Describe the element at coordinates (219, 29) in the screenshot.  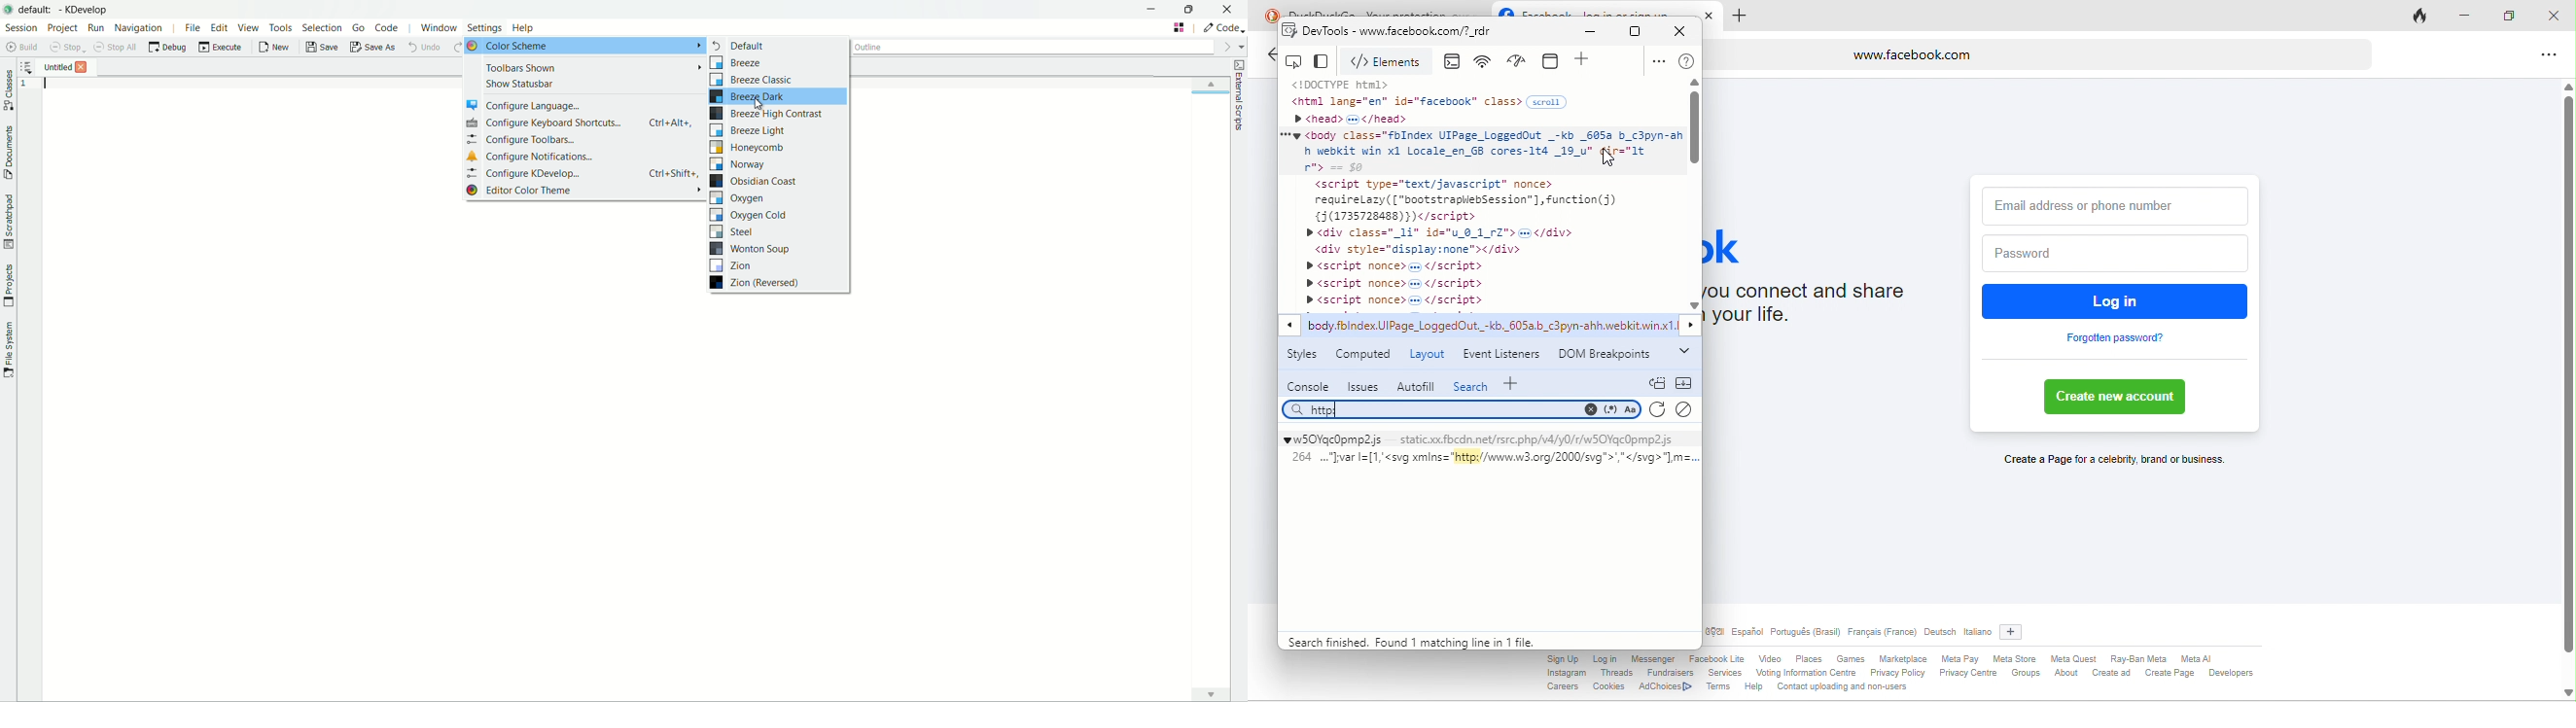
I see `edit` at that location.